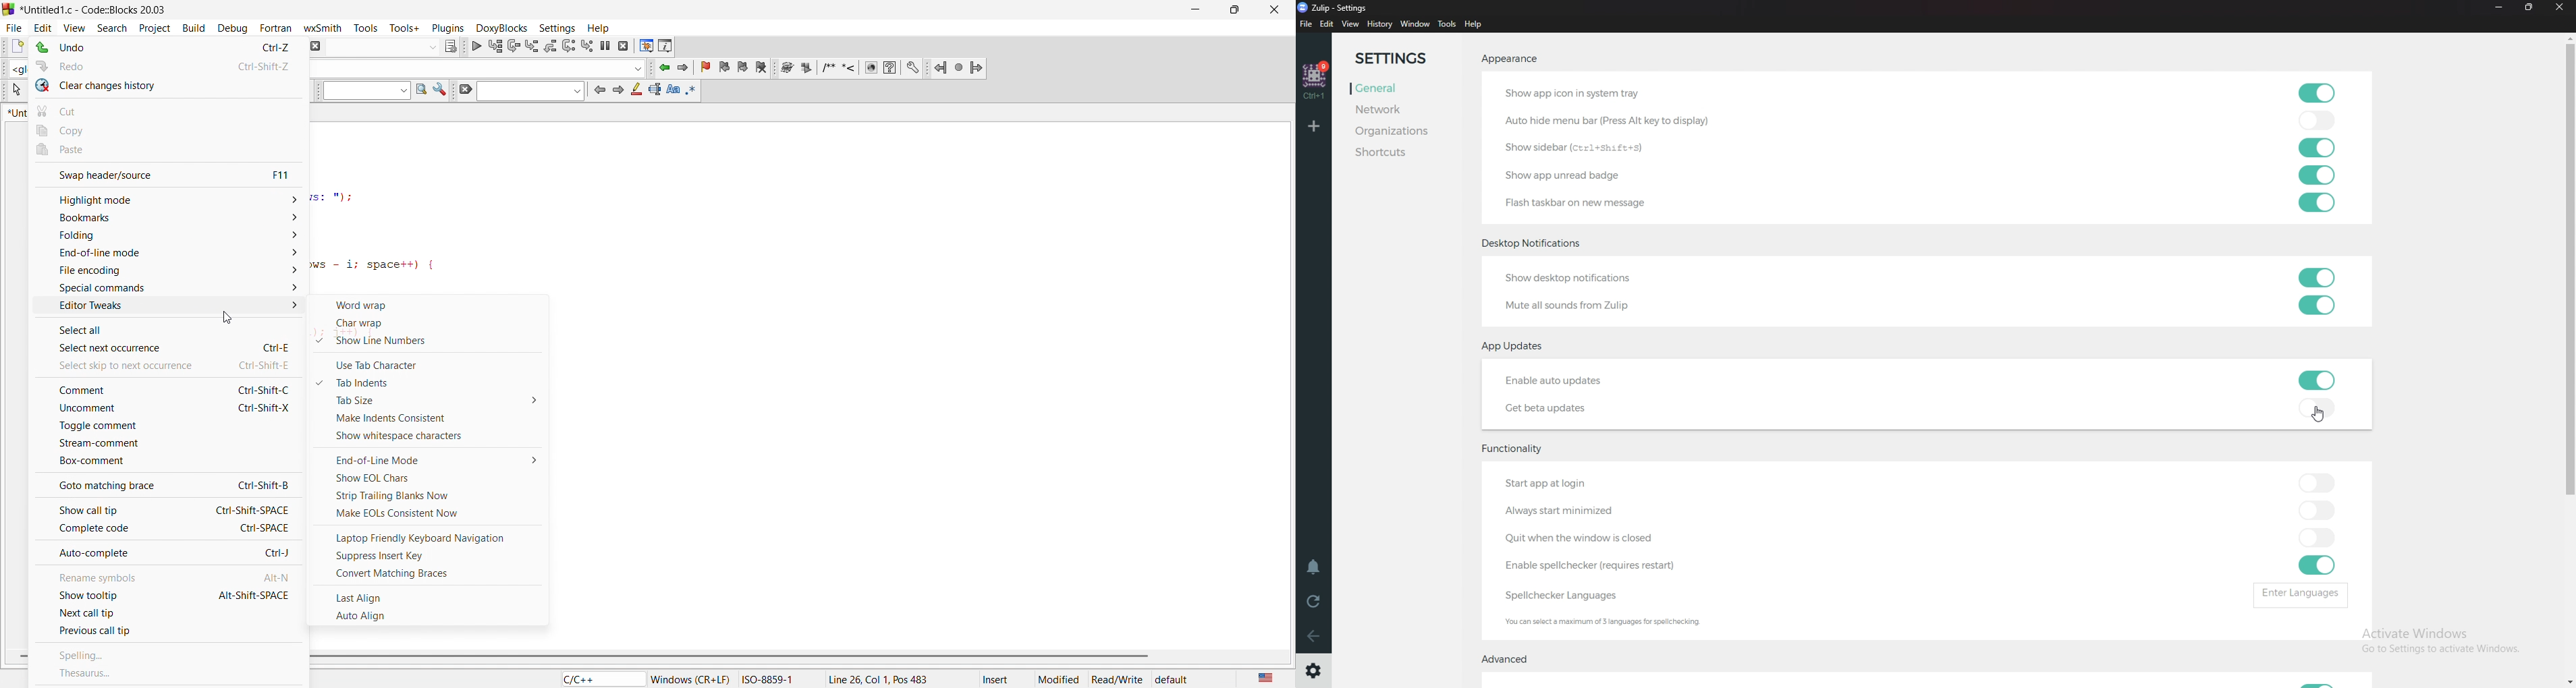  I want to click on Activate Windows Go to Settings to activate Windows, so click(2439, 640).